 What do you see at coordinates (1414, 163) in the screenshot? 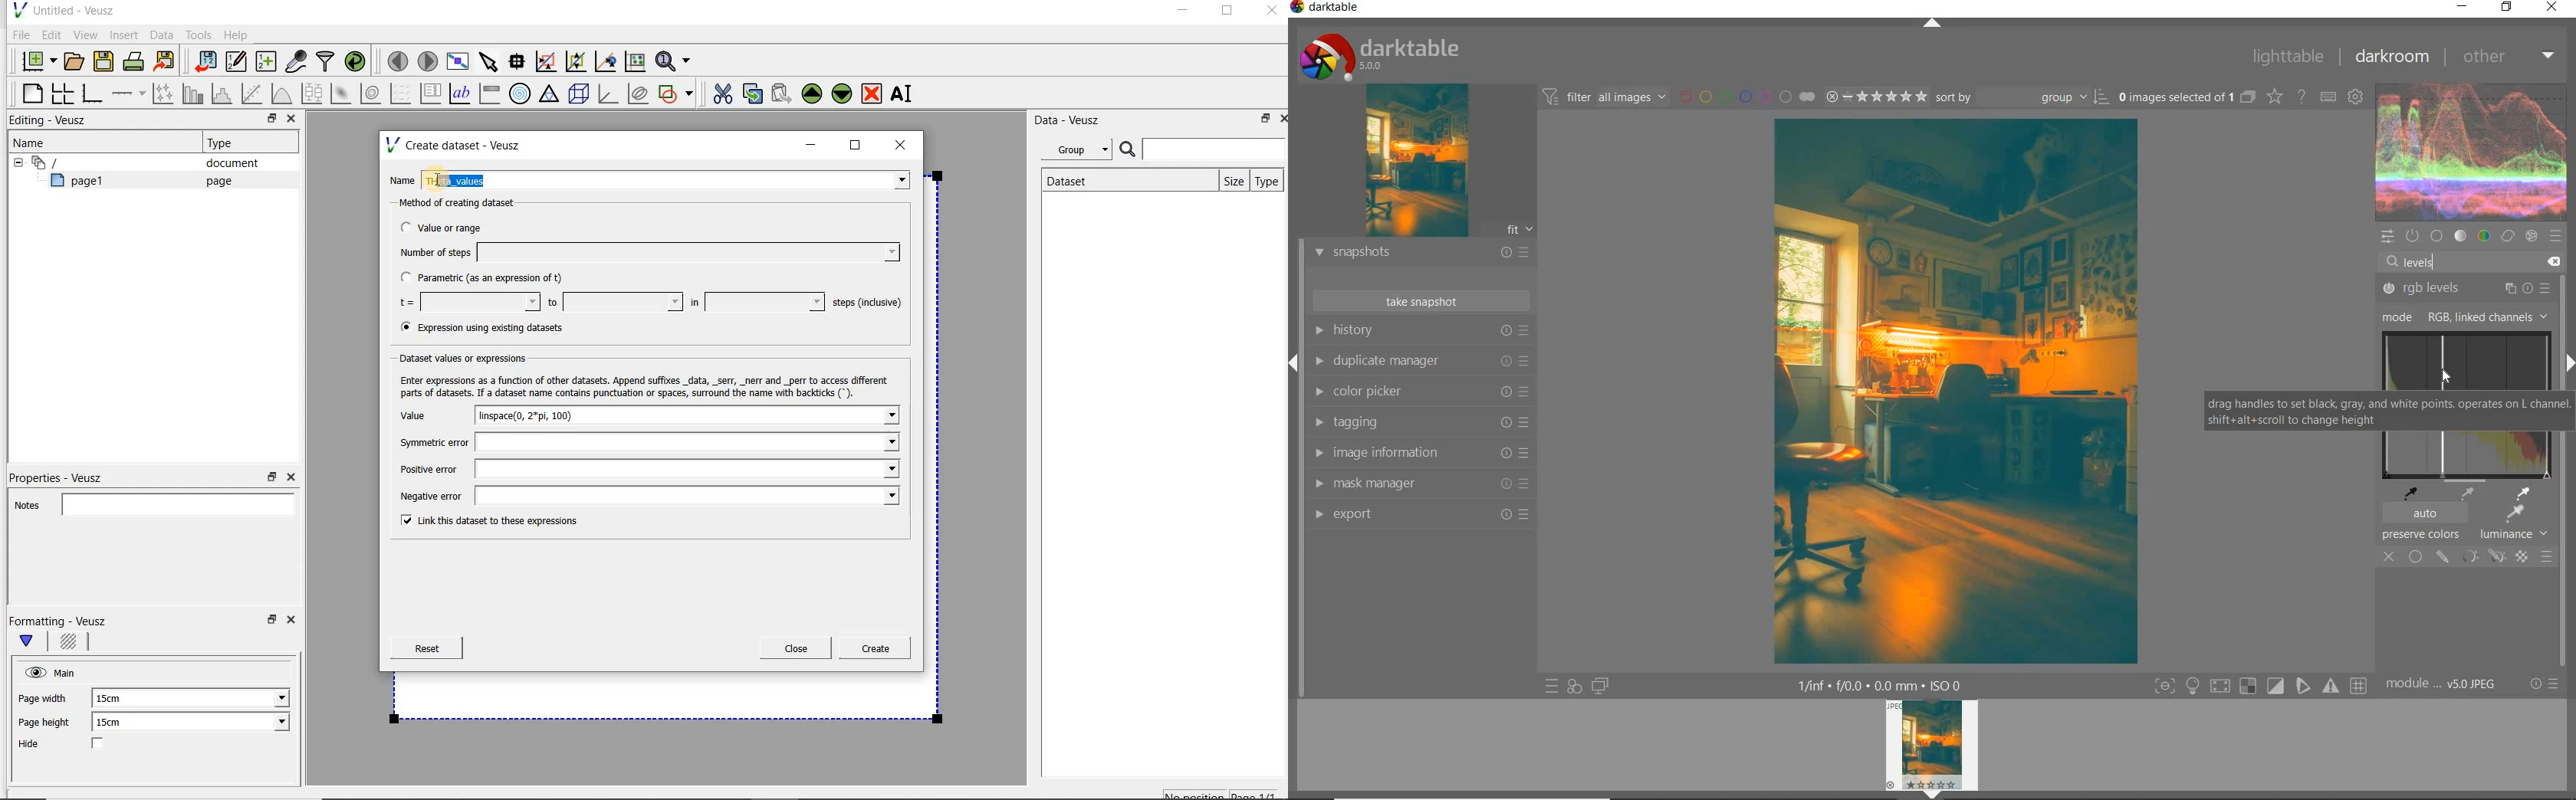
I see `image preview` at bounding box center [1414, 163].